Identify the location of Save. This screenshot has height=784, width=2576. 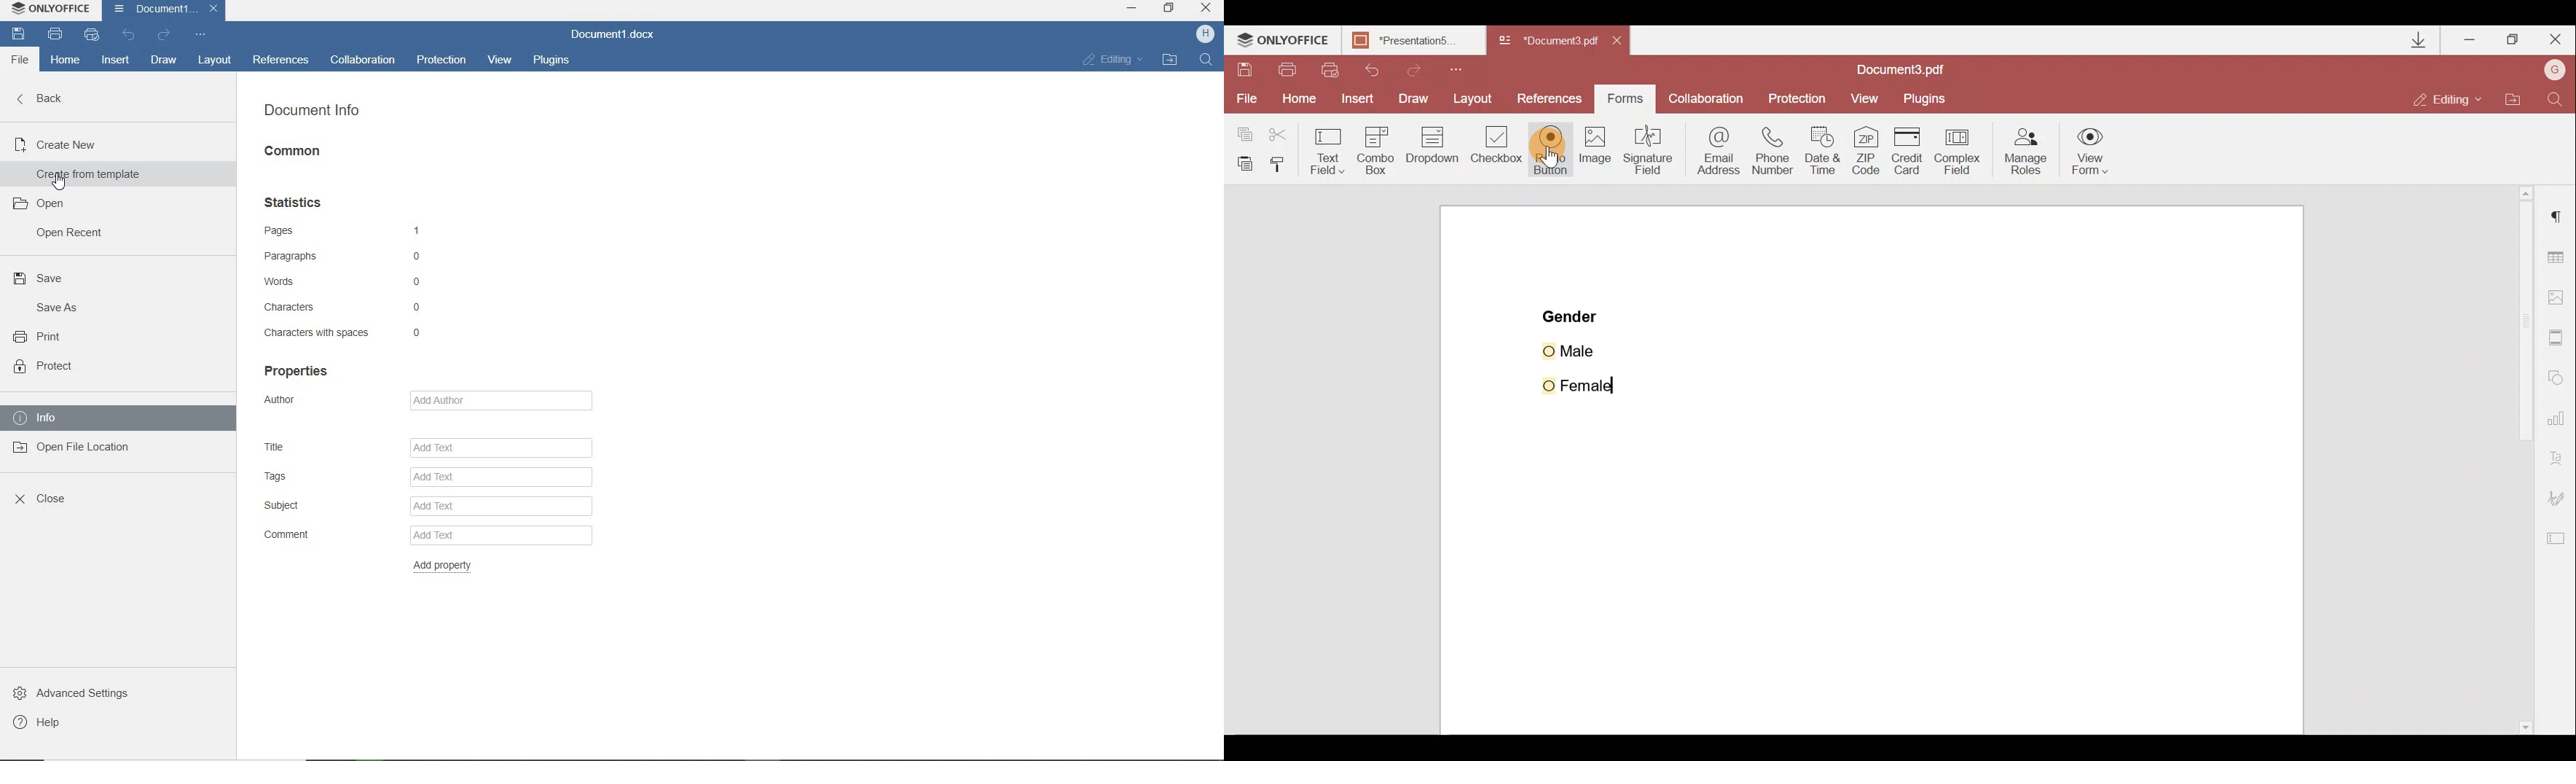
(1246, 70).